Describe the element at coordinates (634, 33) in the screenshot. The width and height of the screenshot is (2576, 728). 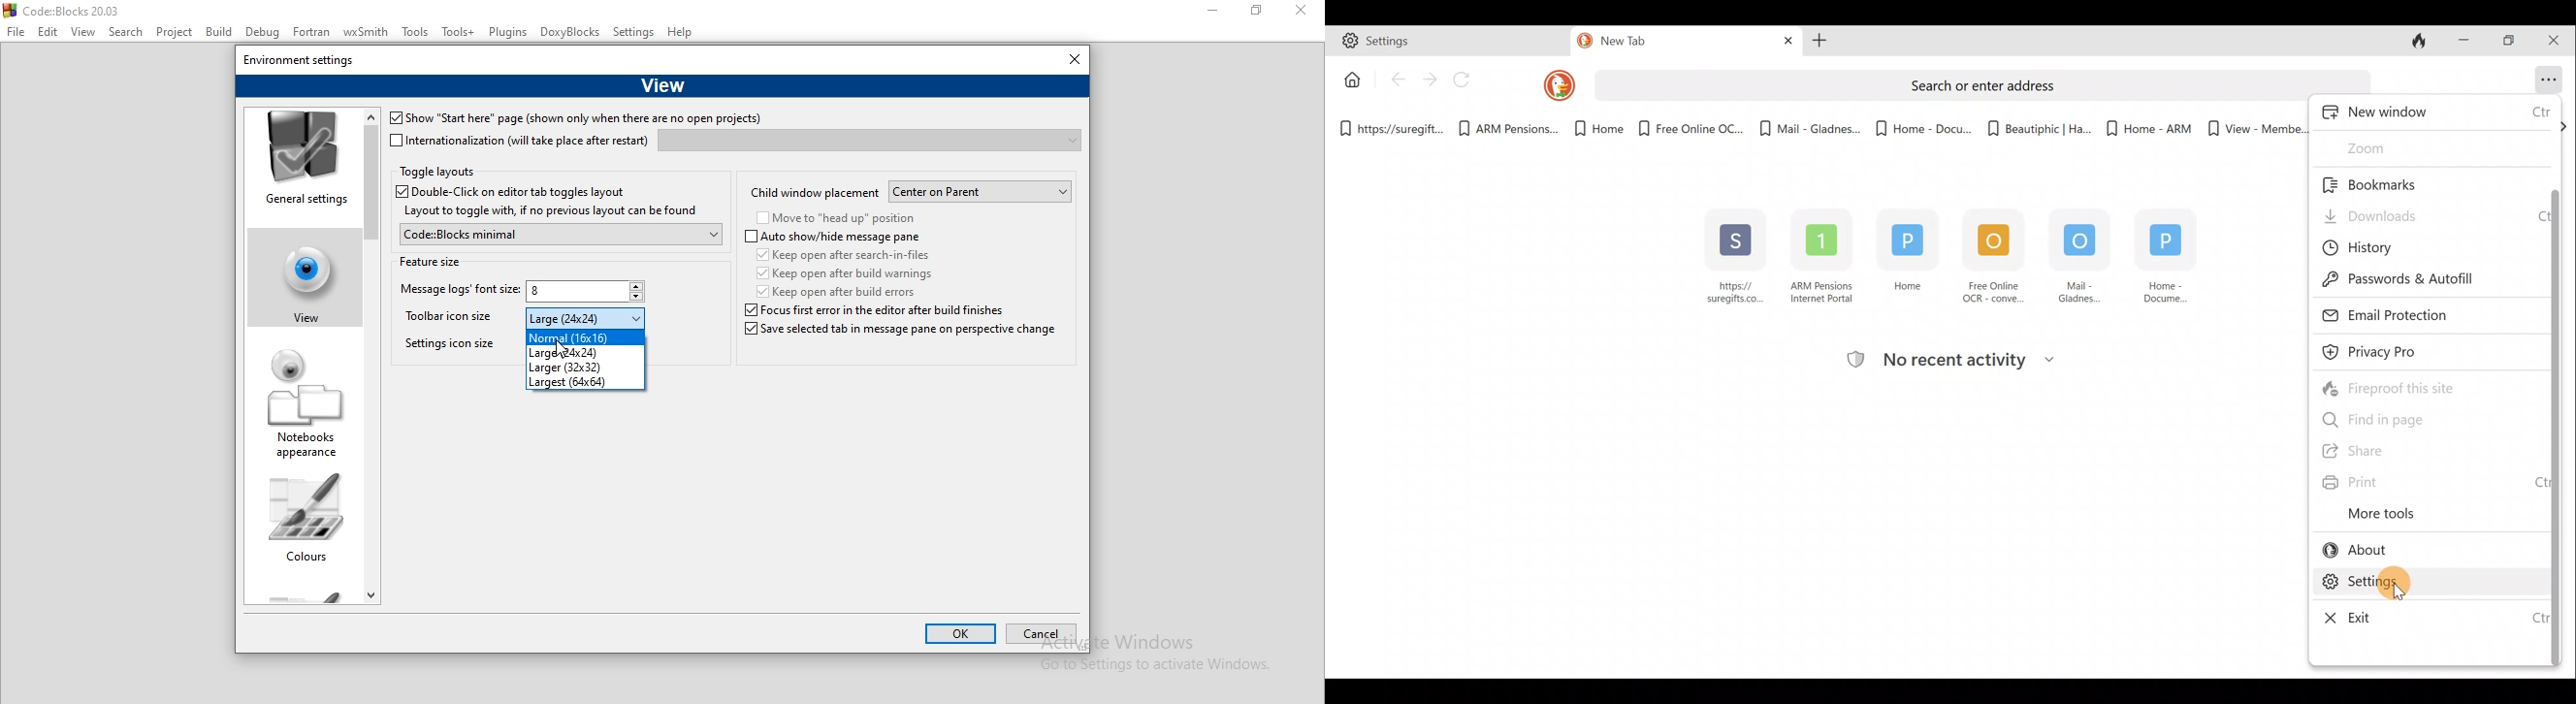
I see `Settings` at that location.